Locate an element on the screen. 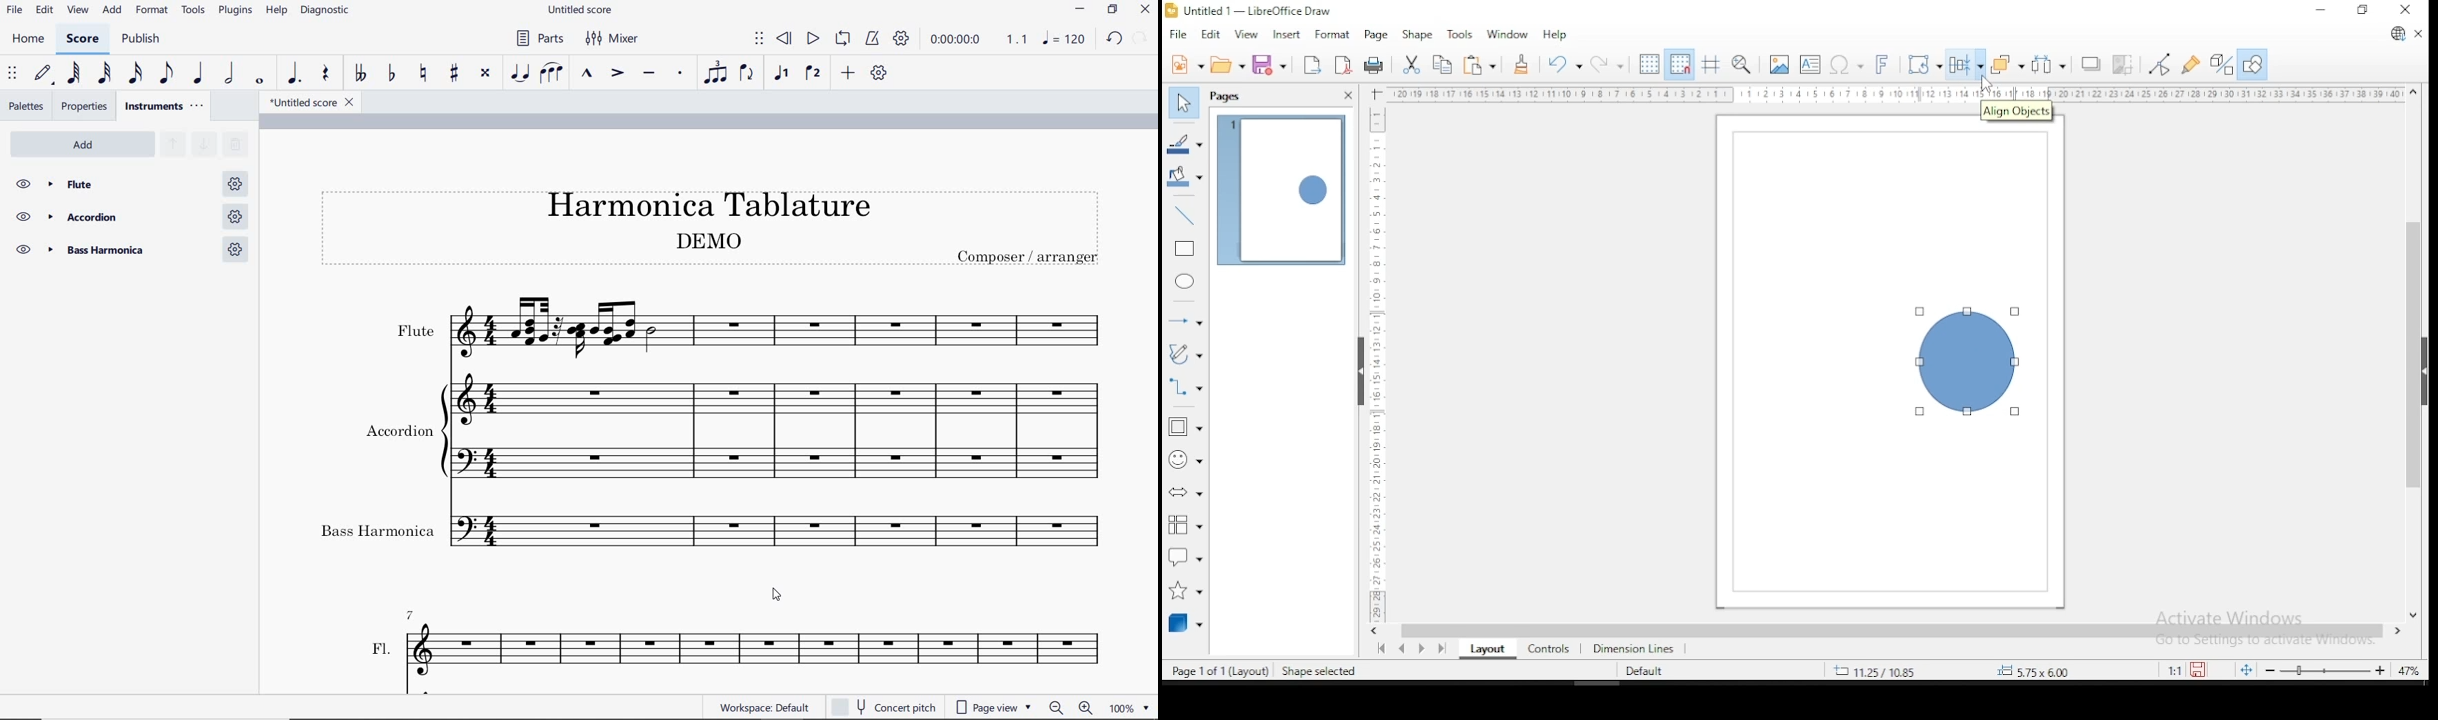 The image size is (2464, 728). redo is located at coordinates (1606, 63).